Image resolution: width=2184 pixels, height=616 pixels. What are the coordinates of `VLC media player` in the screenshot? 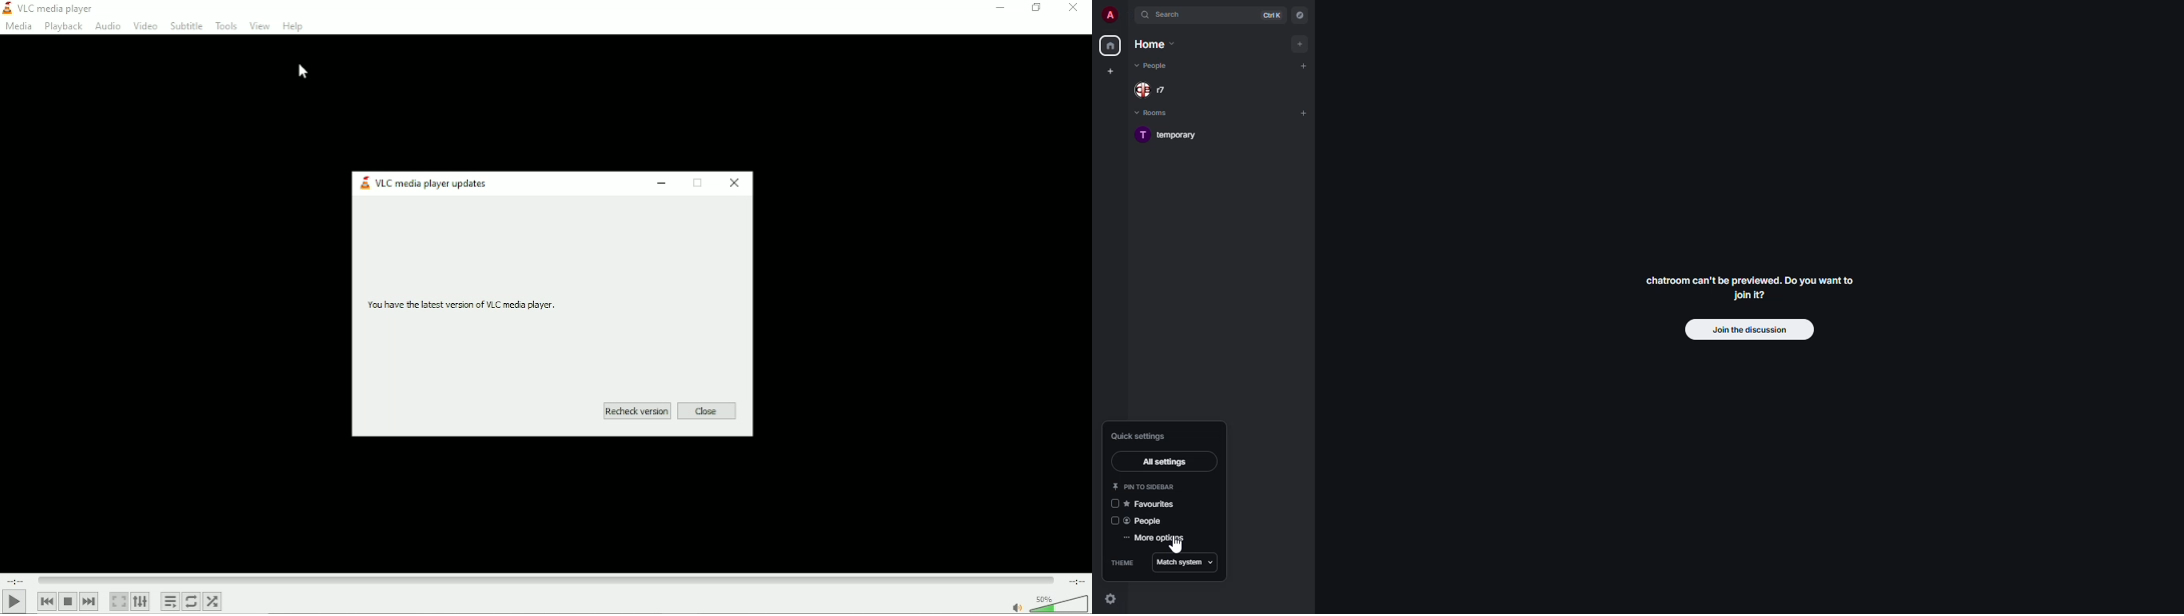 It's located at (59, 9).